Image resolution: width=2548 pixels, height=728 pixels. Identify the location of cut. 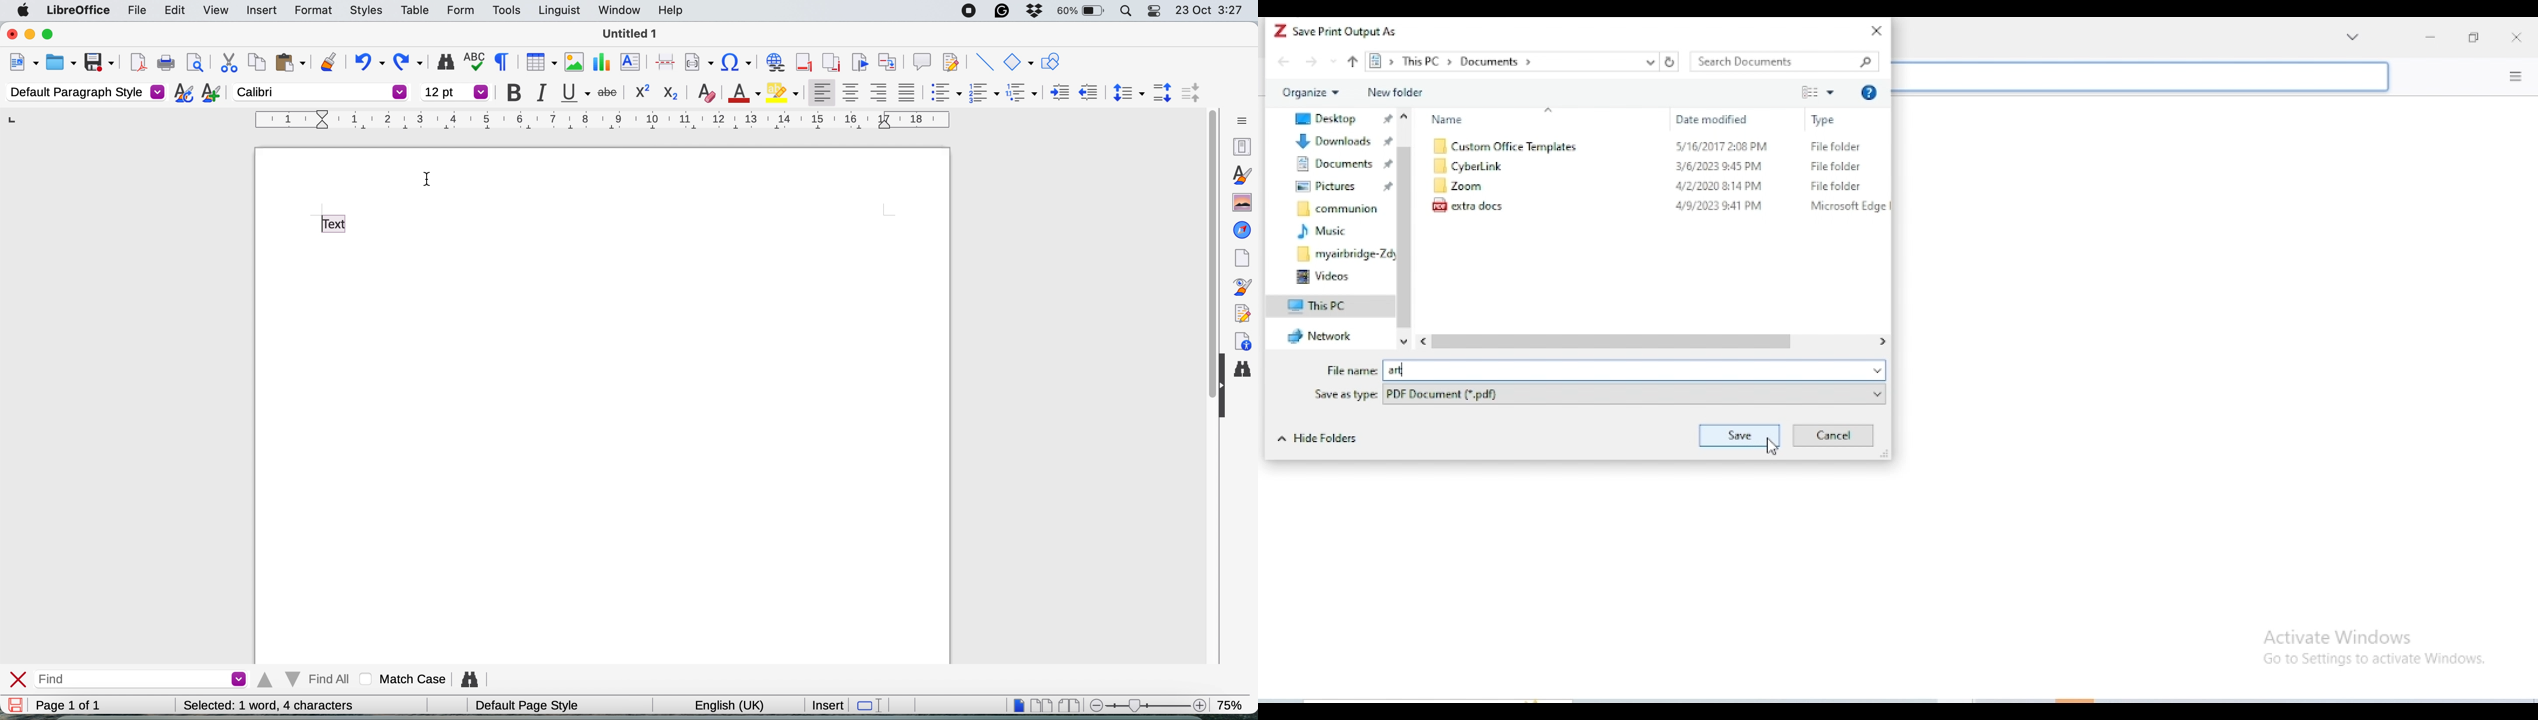
(226, 63).